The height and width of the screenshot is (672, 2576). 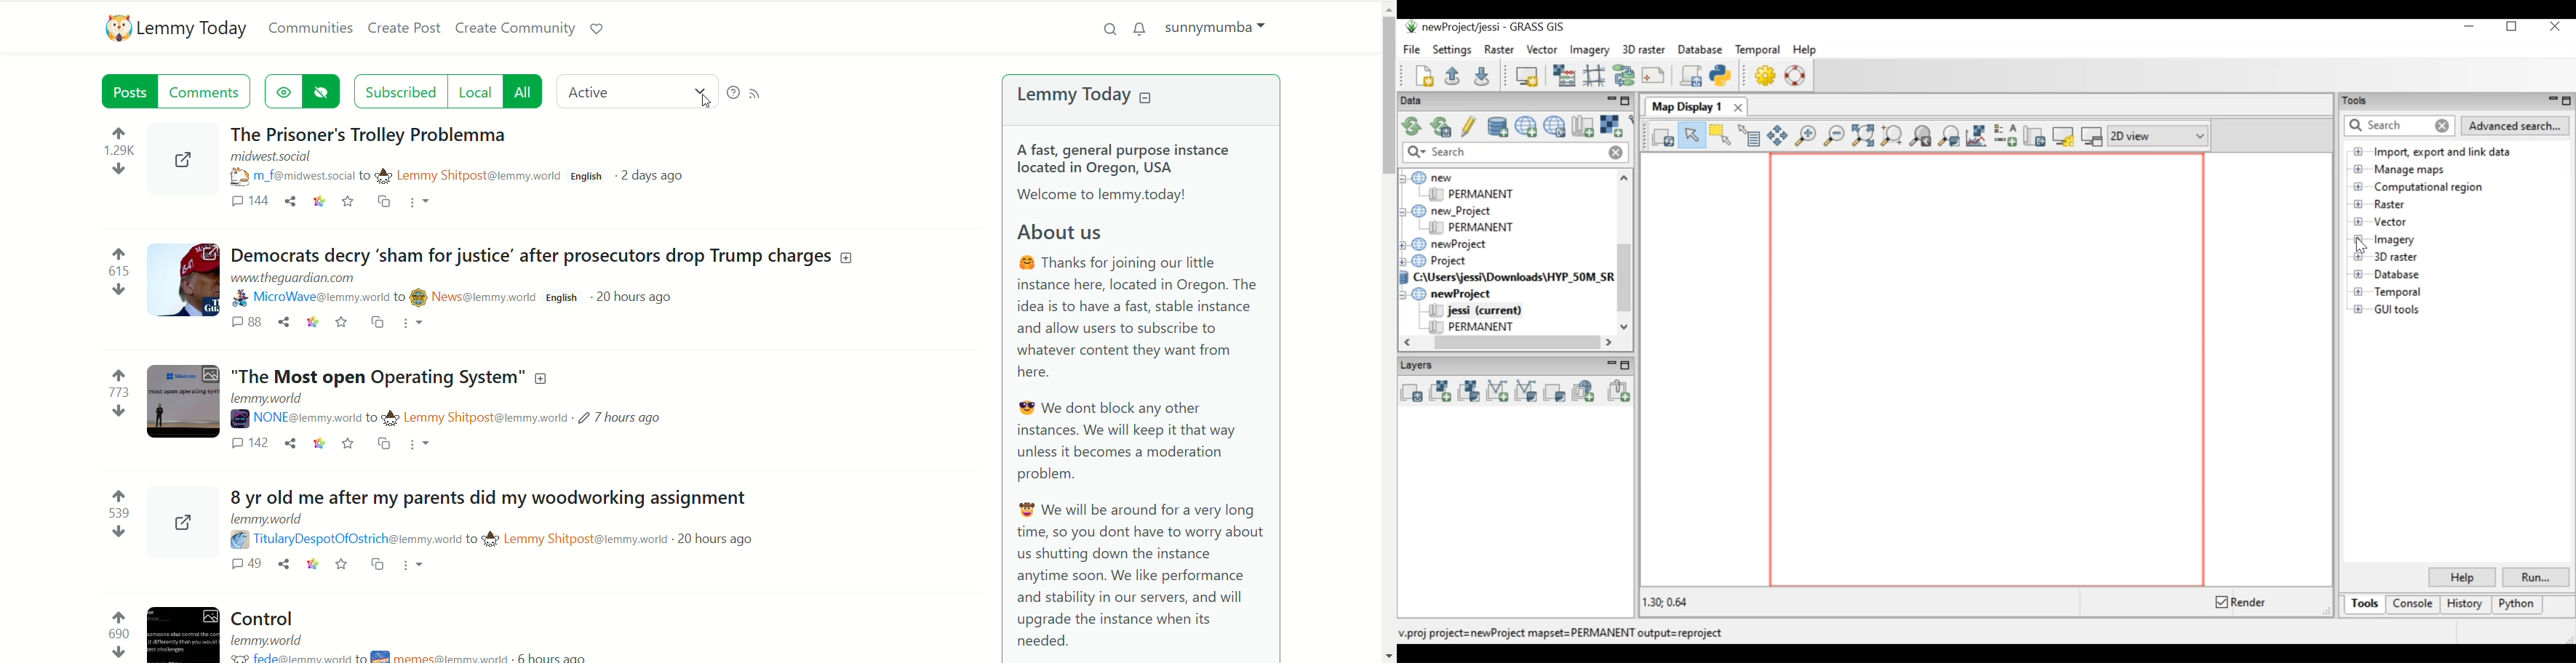 I want to click on cross-post, so click(x=375, y=324).